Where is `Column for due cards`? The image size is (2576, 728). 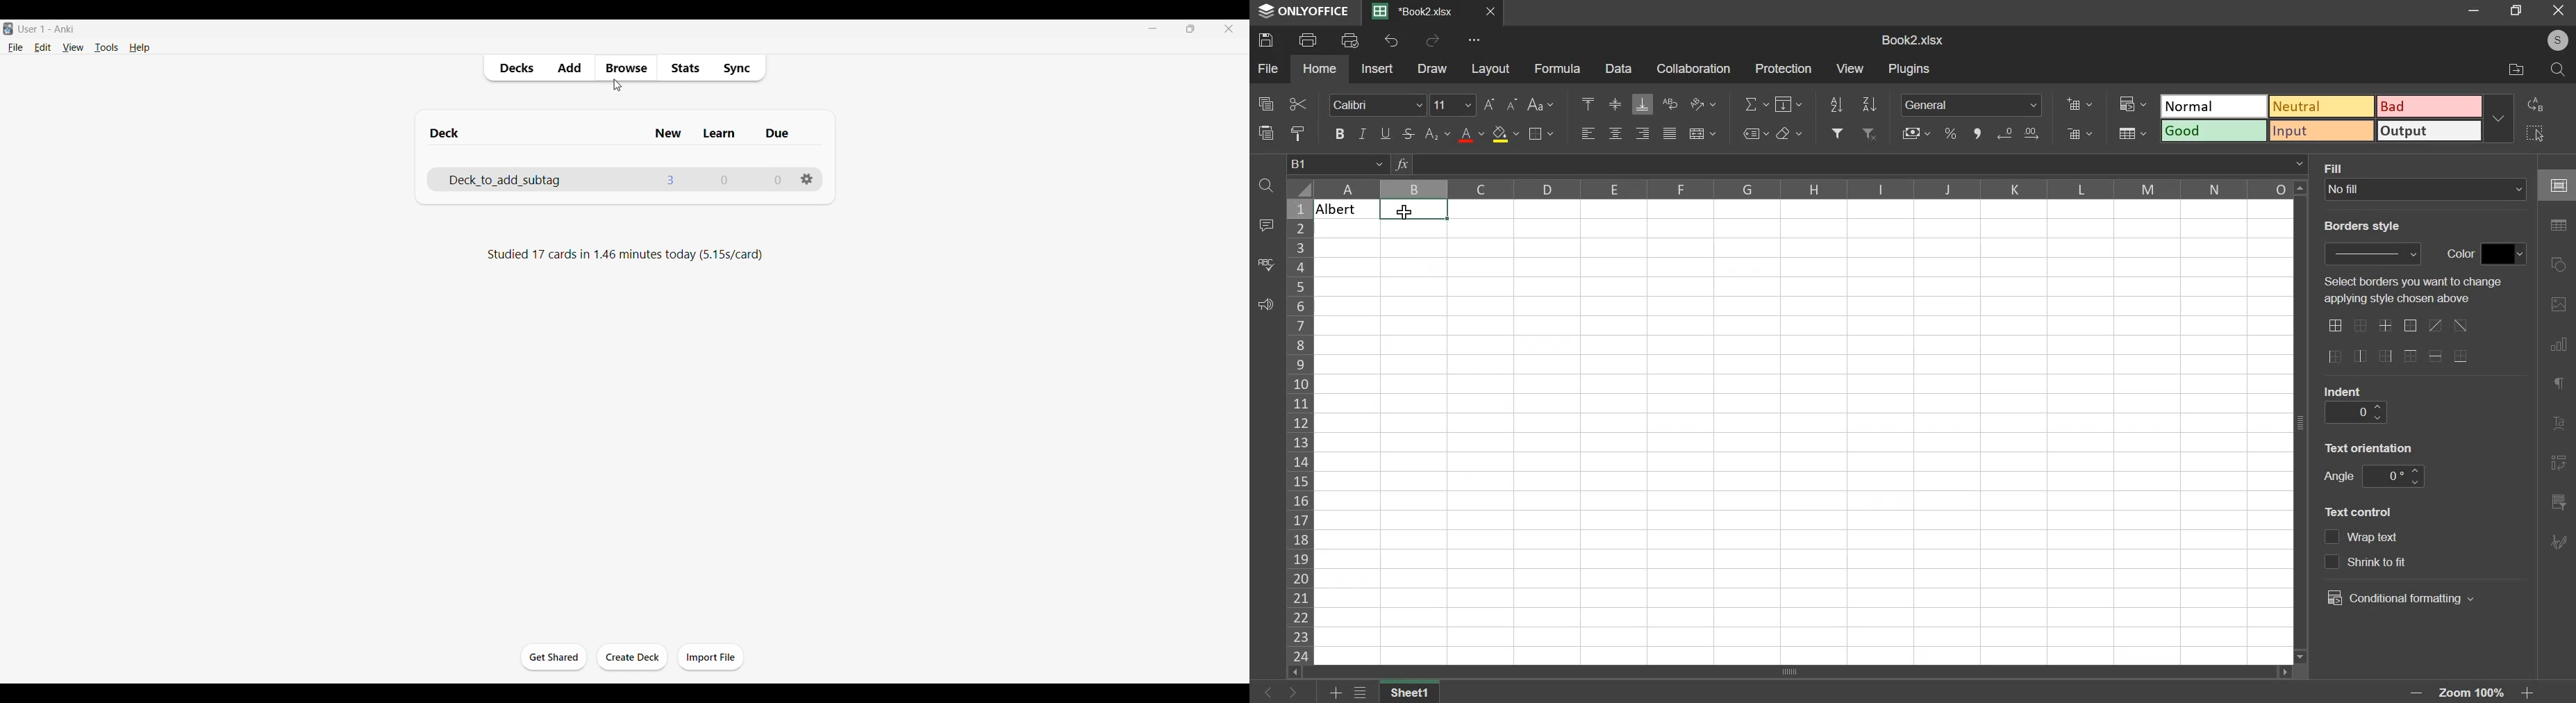 Column for due cards is located at coordinates (777, 133).